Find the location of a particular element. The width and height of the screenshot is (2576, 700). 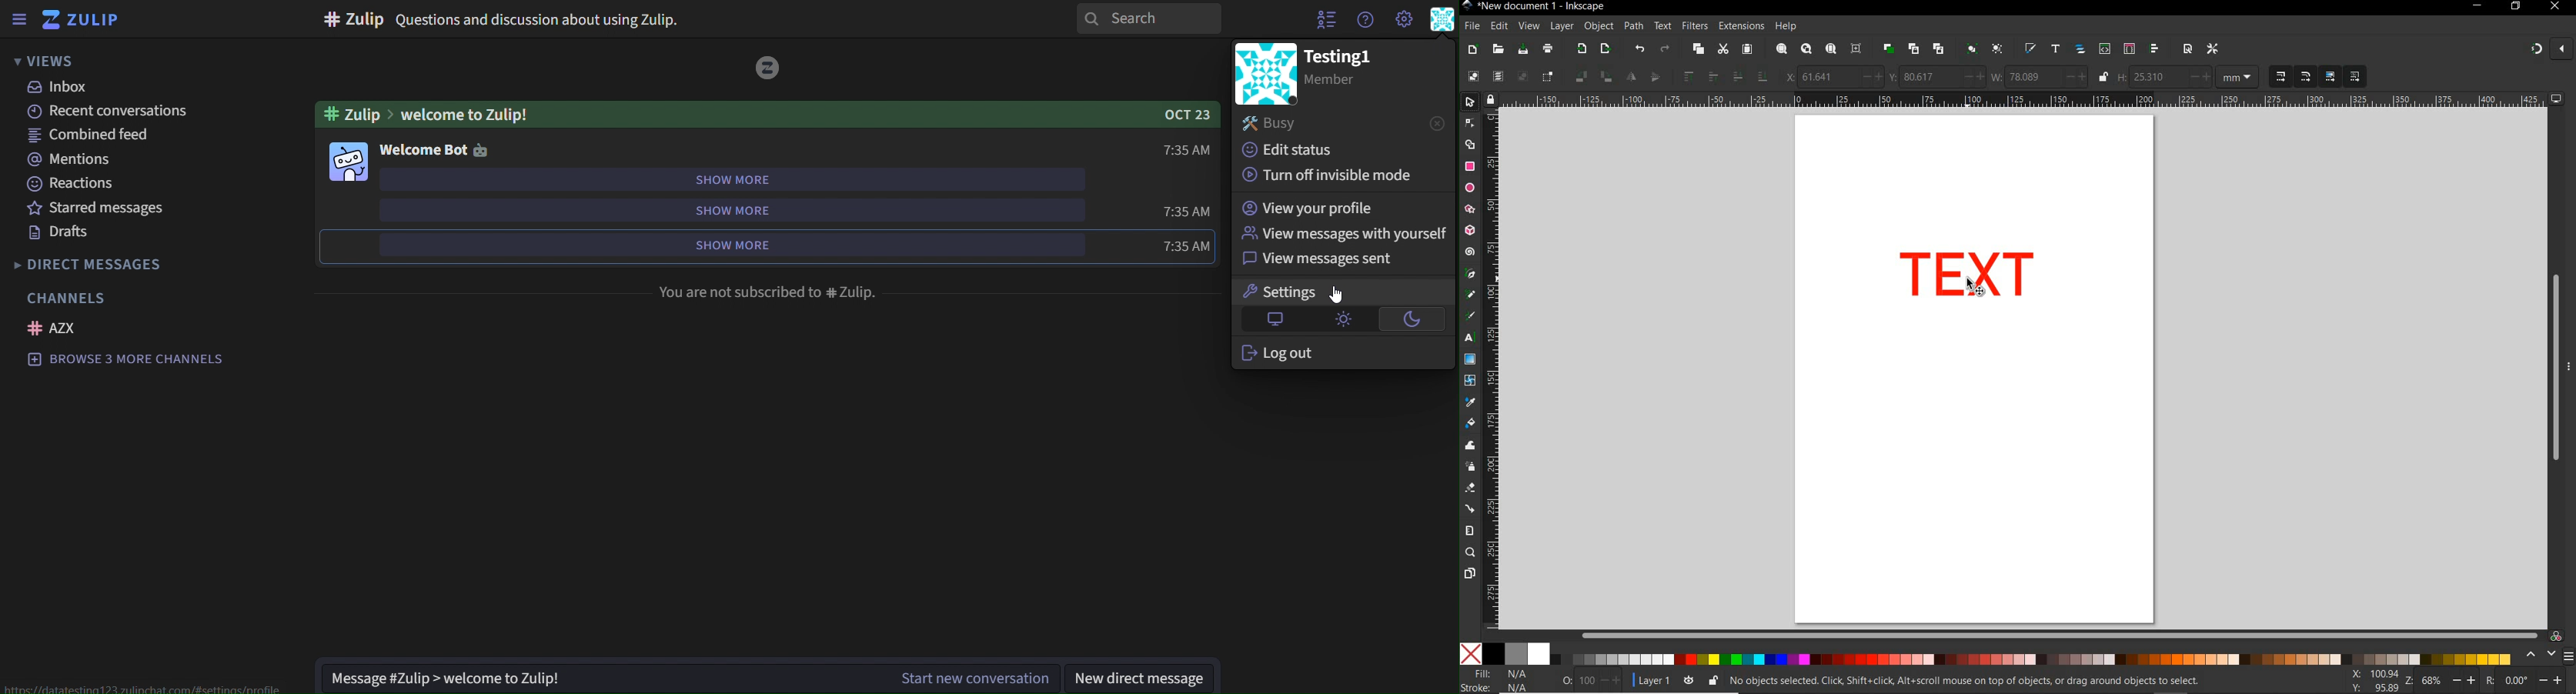

get help is located at coordinates (1365, 20).